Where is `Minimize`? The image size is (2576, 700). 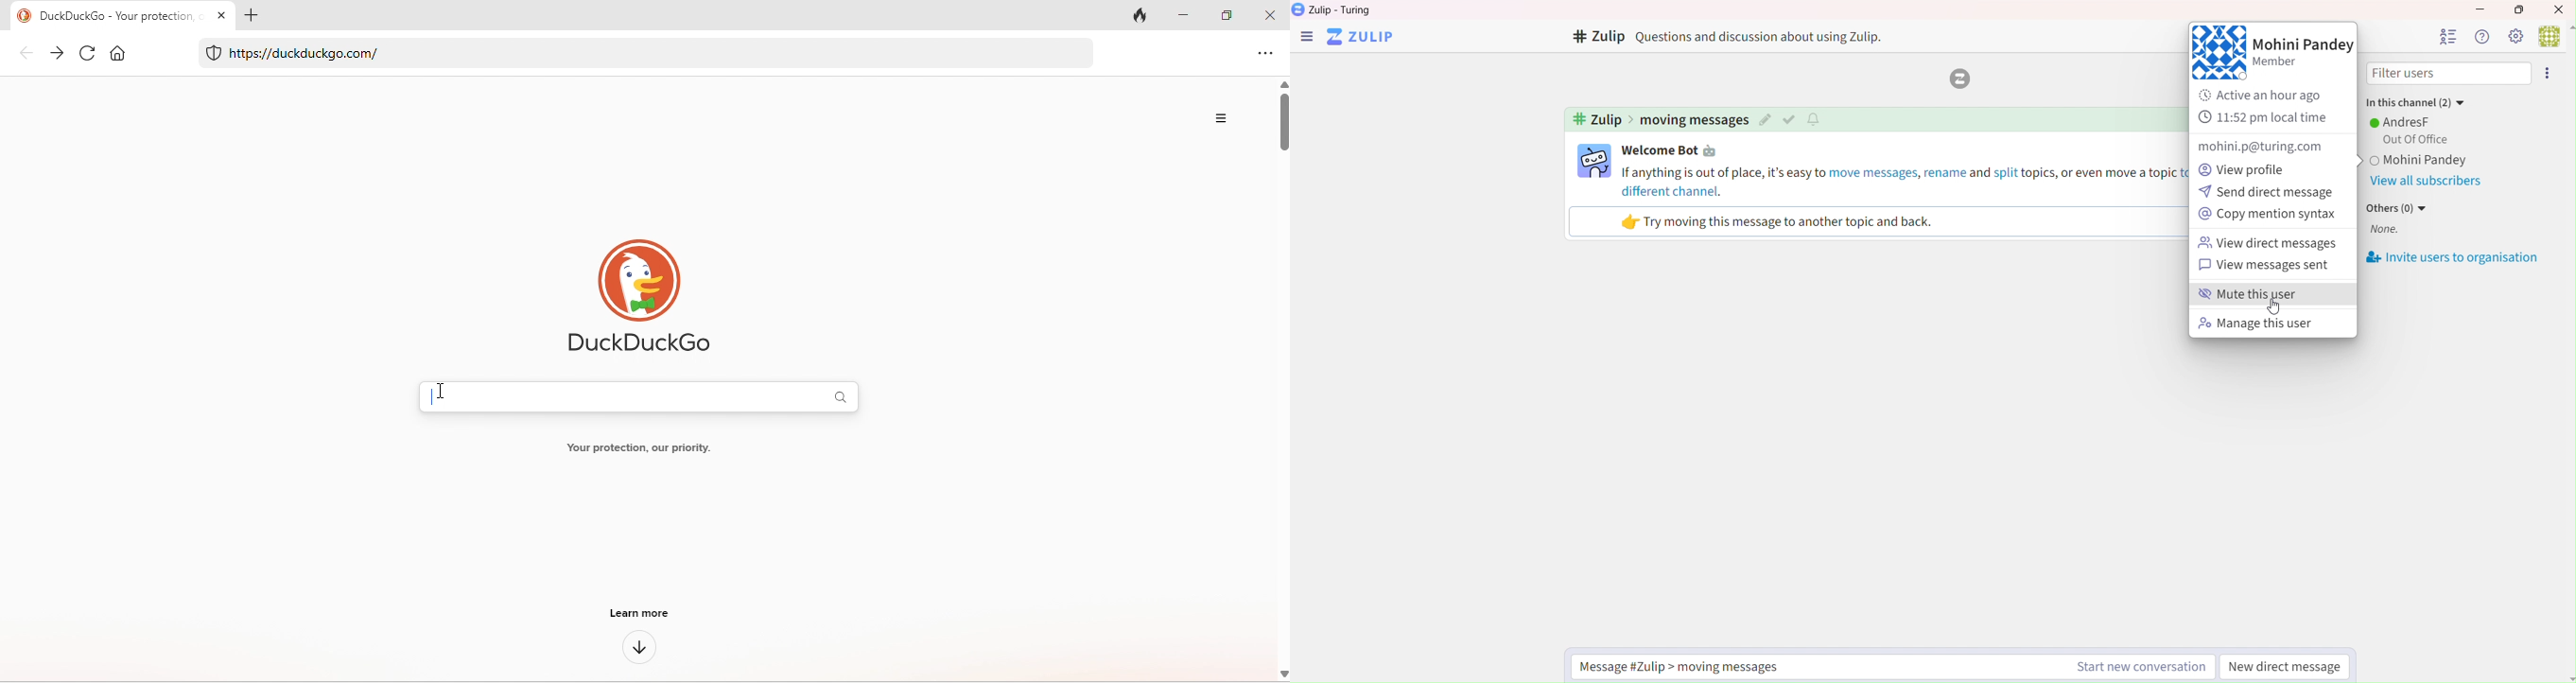
Minimize is located at coordinates (2478, 7).